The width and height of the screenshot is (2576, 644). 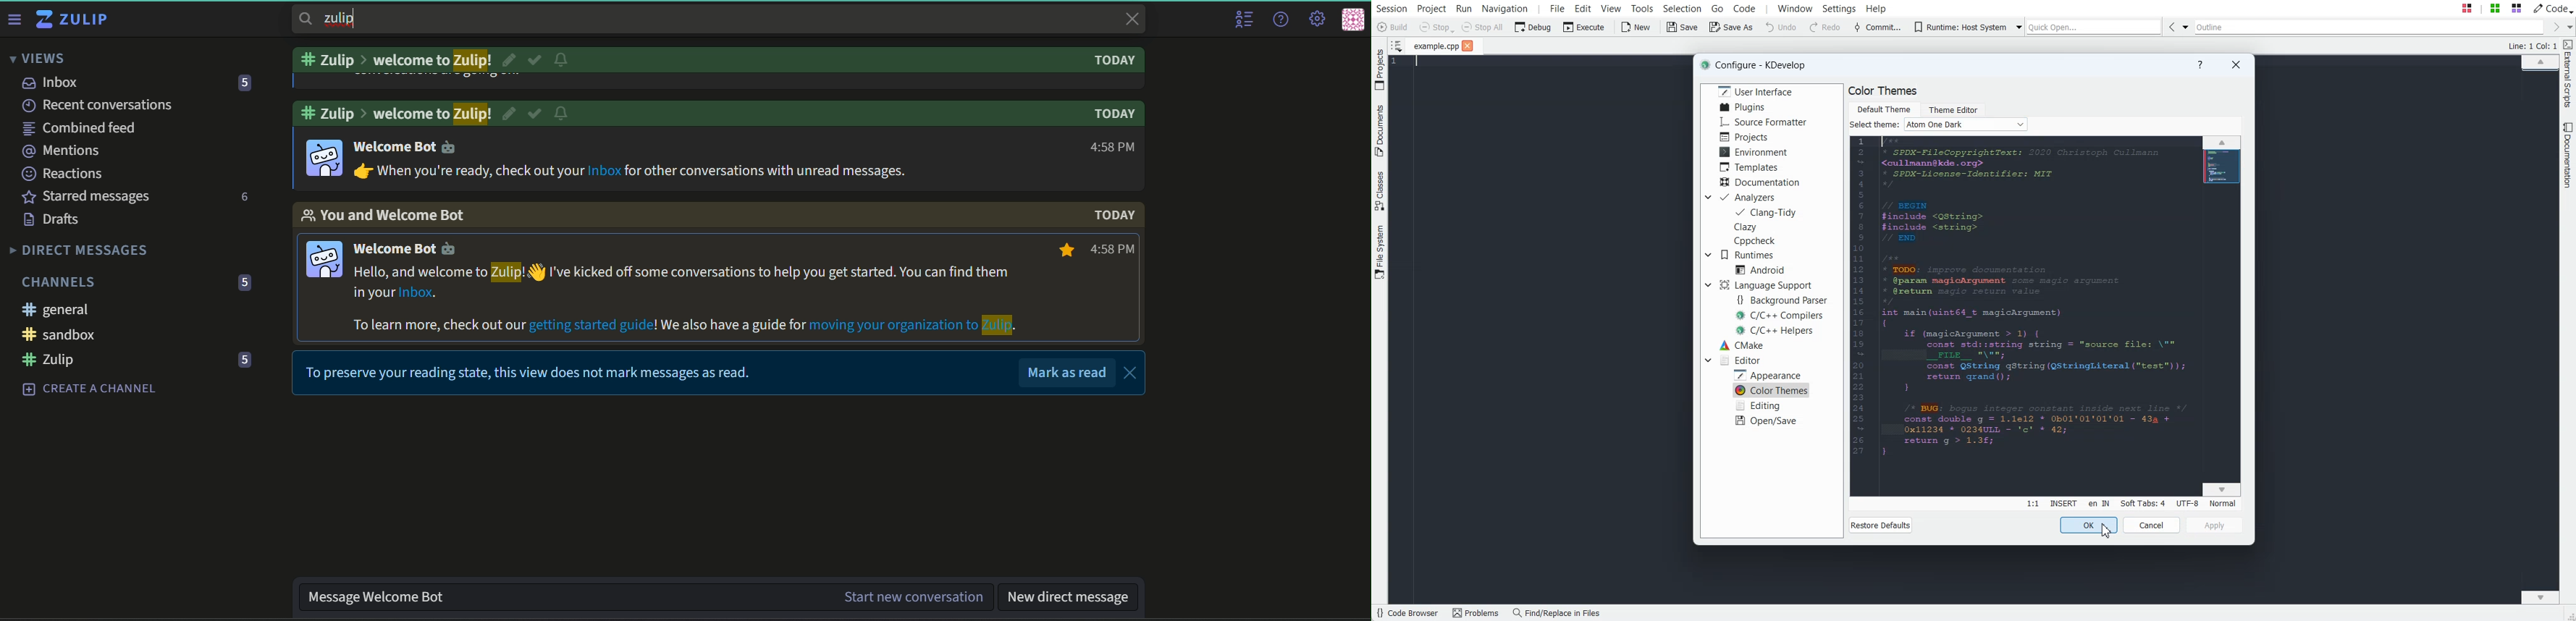 What do you see at coordinates (1111, 148) in the screenshot?
I see `time` at bounding box center [1111, 148].